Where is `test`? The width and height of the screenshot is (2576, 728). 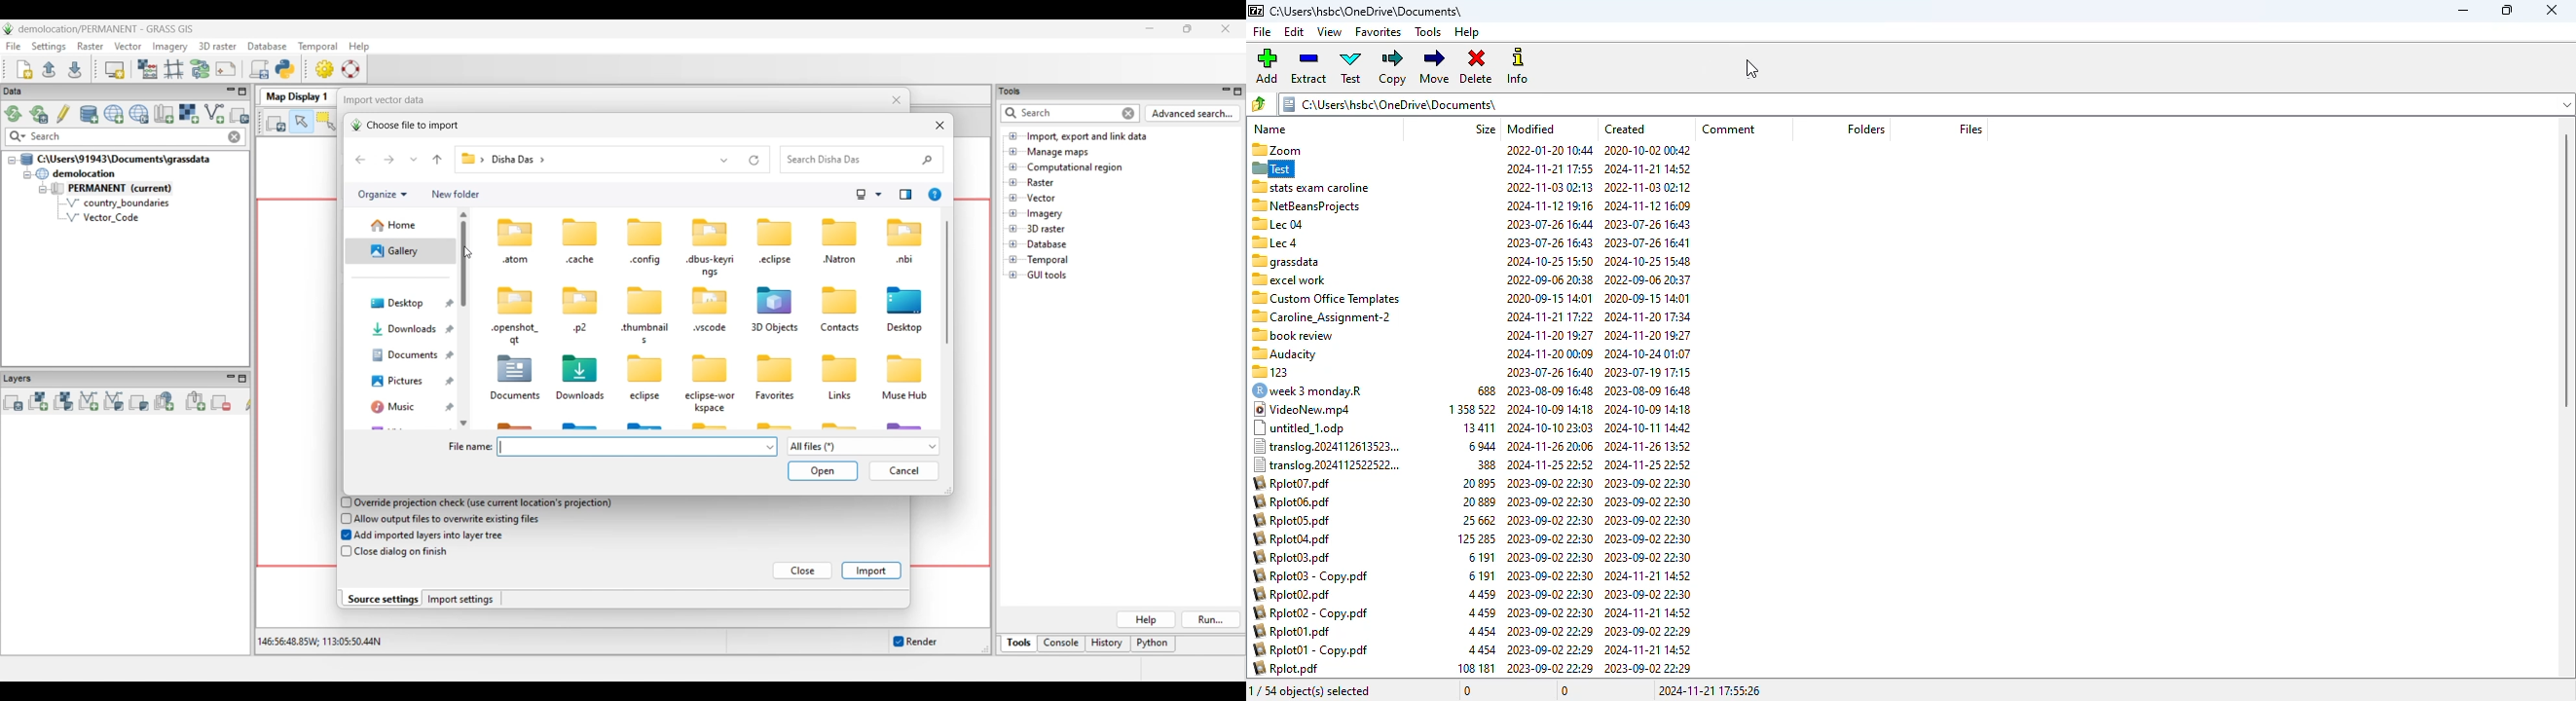 test is located at coordinates (1351, 67).